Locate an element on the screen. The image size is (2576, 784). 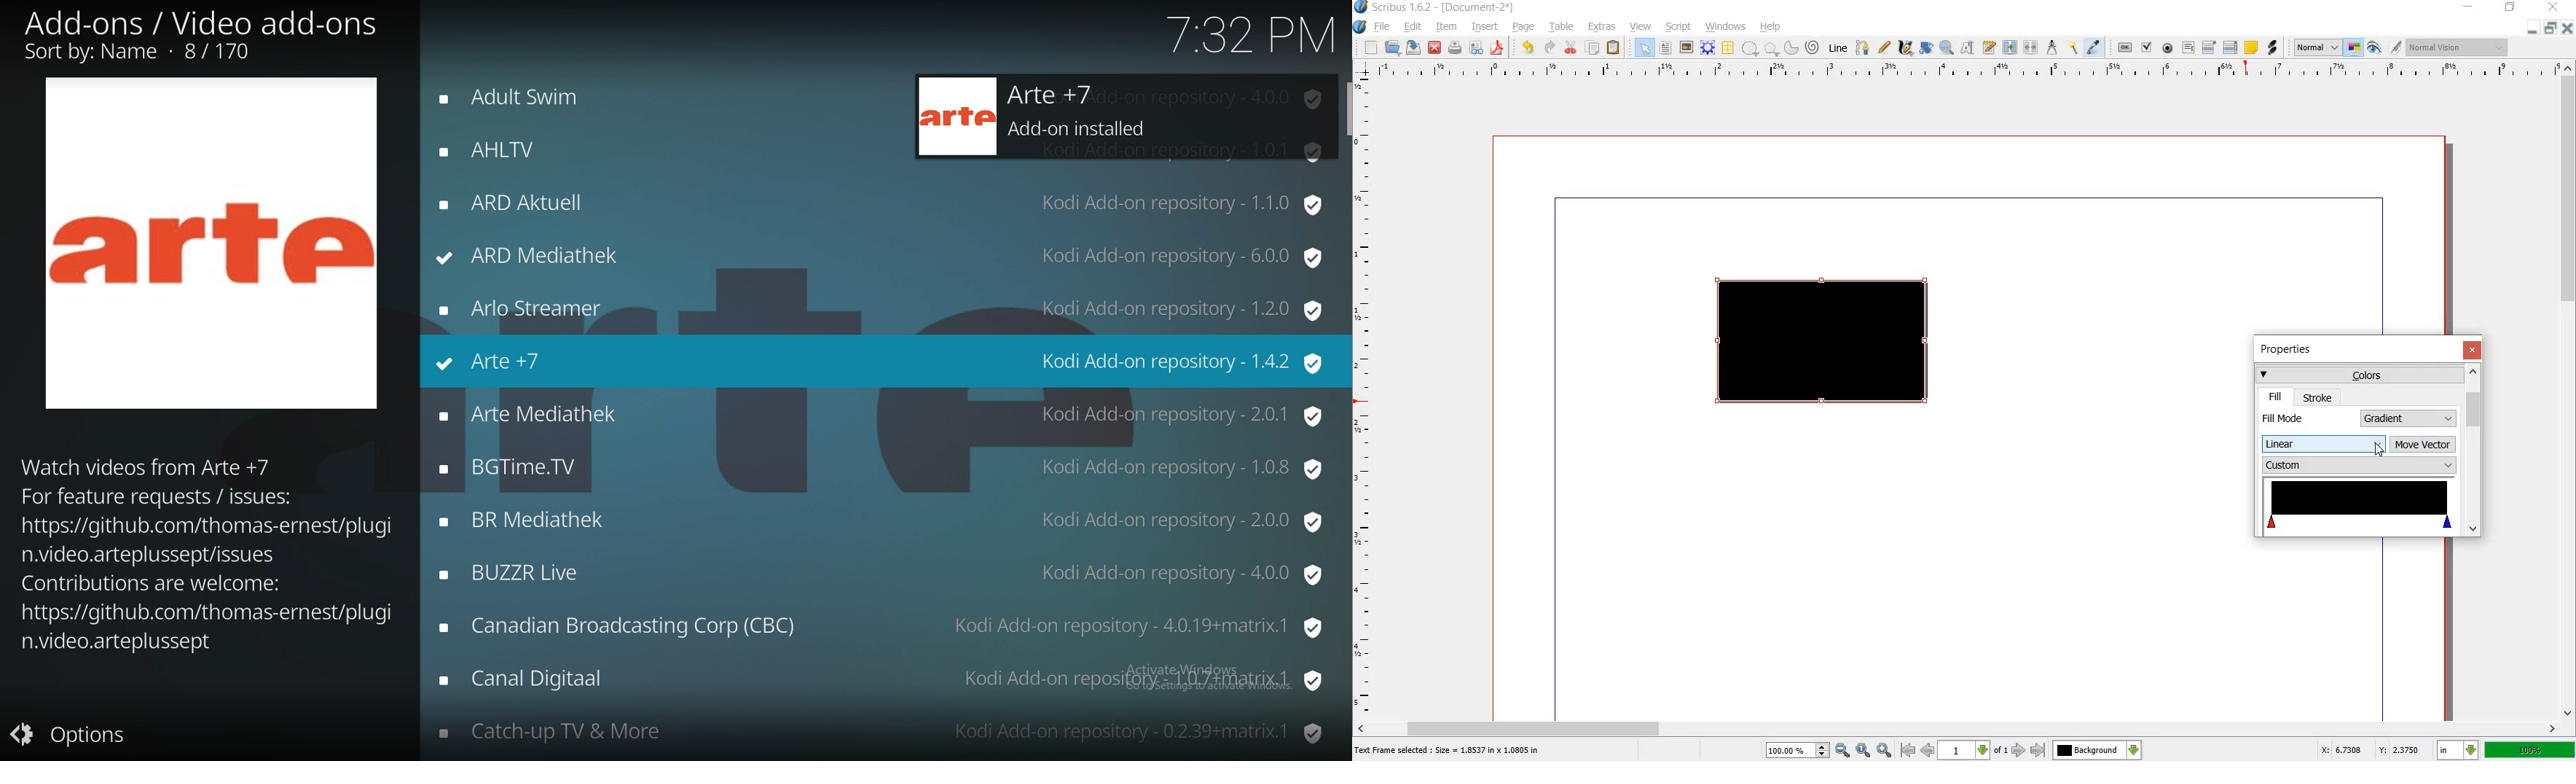
zoom in is located at coordinates (1885, 750).